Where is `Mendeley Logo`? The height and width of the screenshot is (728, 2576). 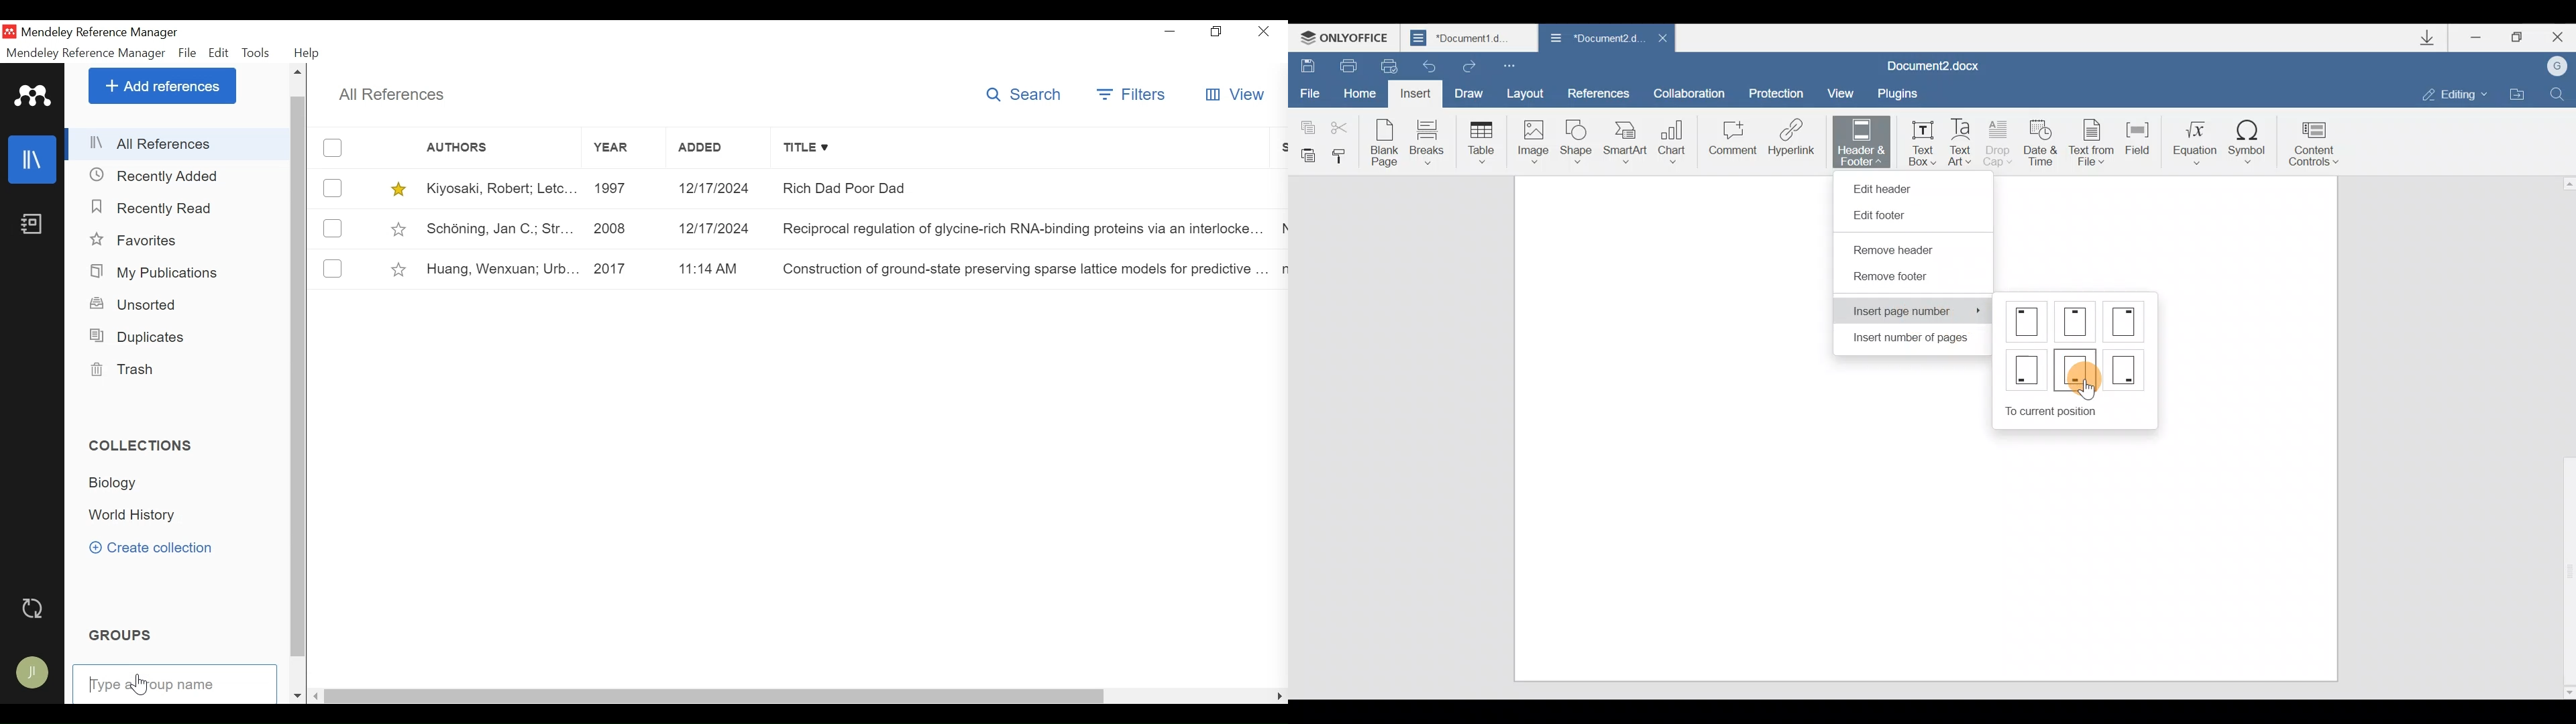 Mendeley Logo is located at coordinates (33, 96).